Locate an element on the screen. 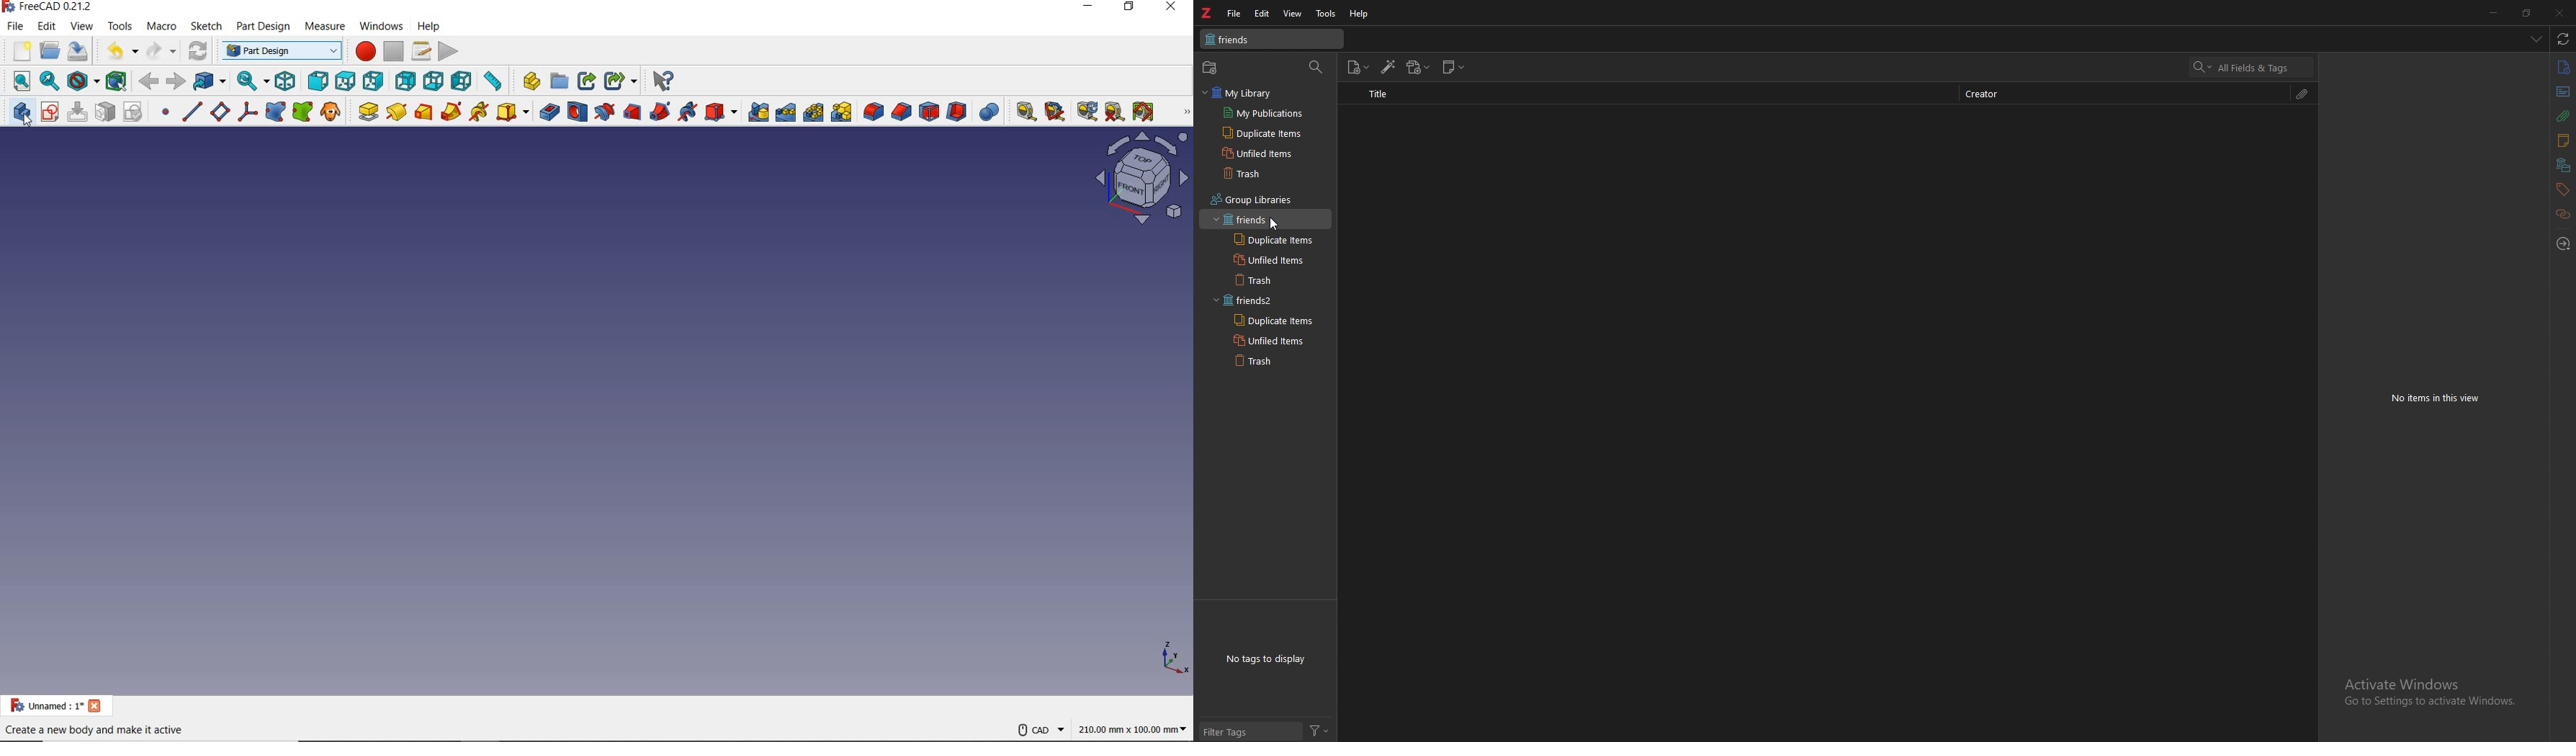 This screenshot has height=756, width=2576. zotero is located at coordinates (1207, 12).